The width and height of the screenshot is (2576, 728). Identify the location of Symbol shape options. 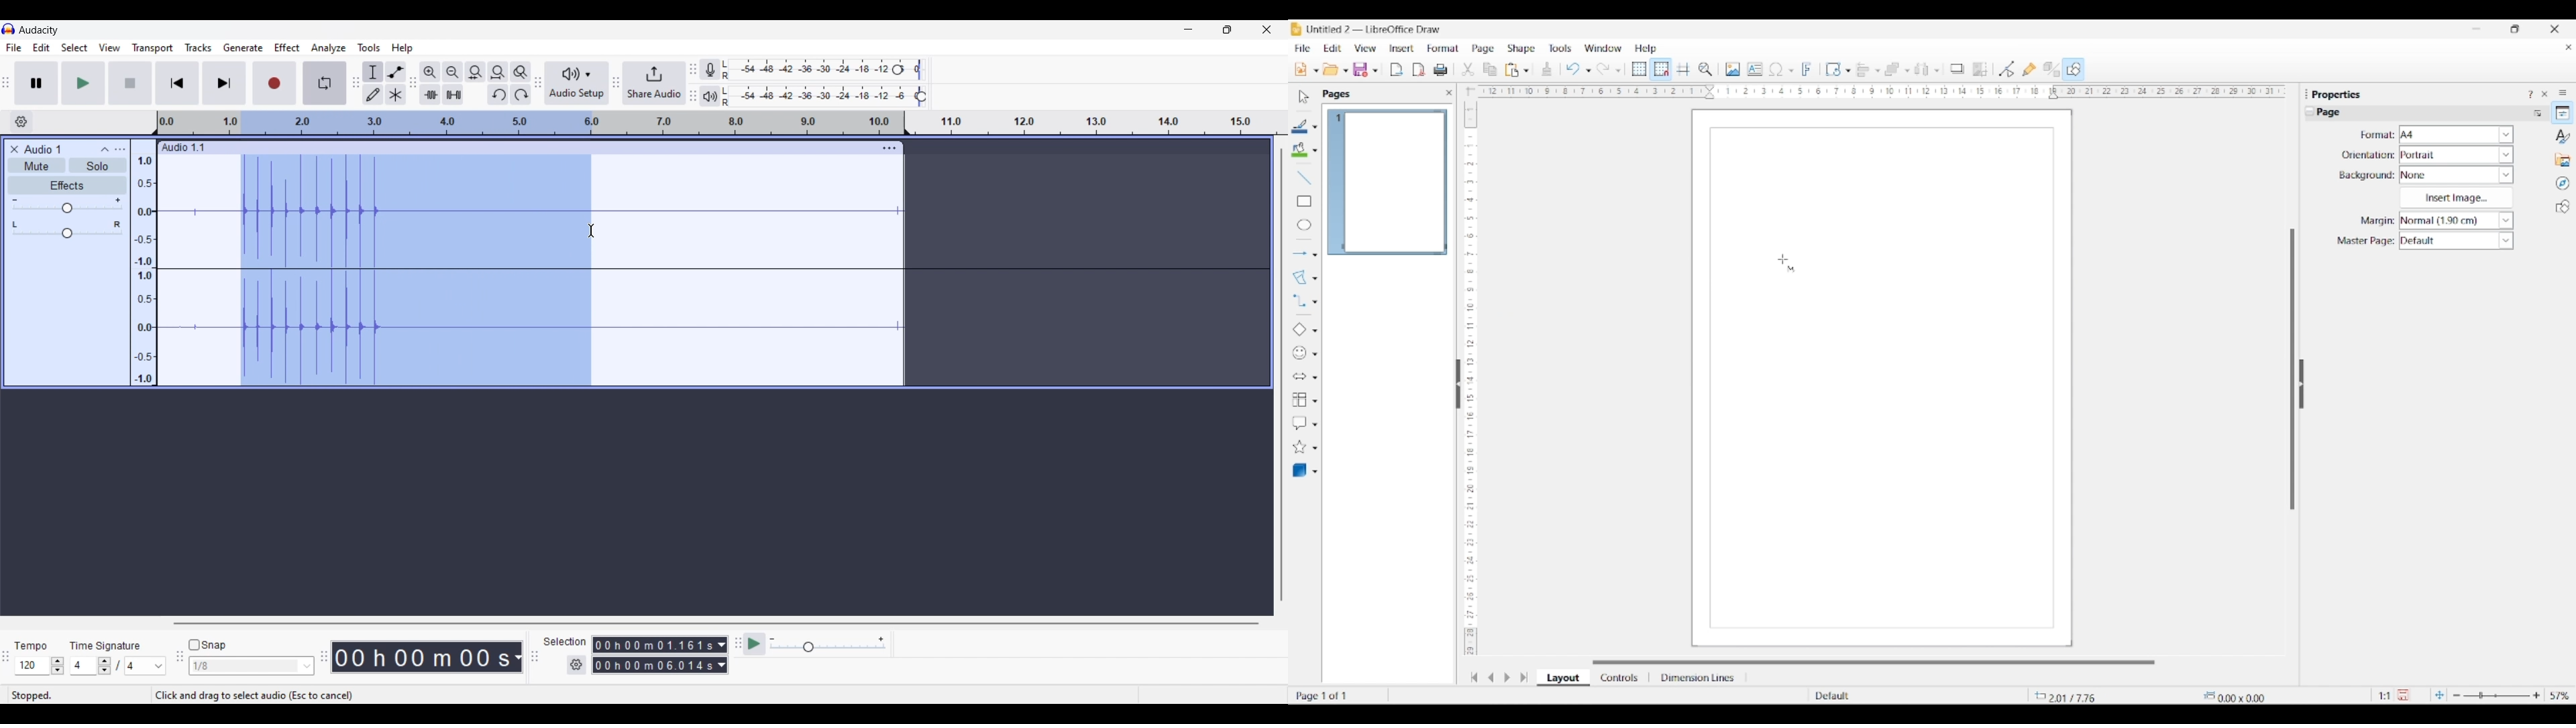
(1315, 354).